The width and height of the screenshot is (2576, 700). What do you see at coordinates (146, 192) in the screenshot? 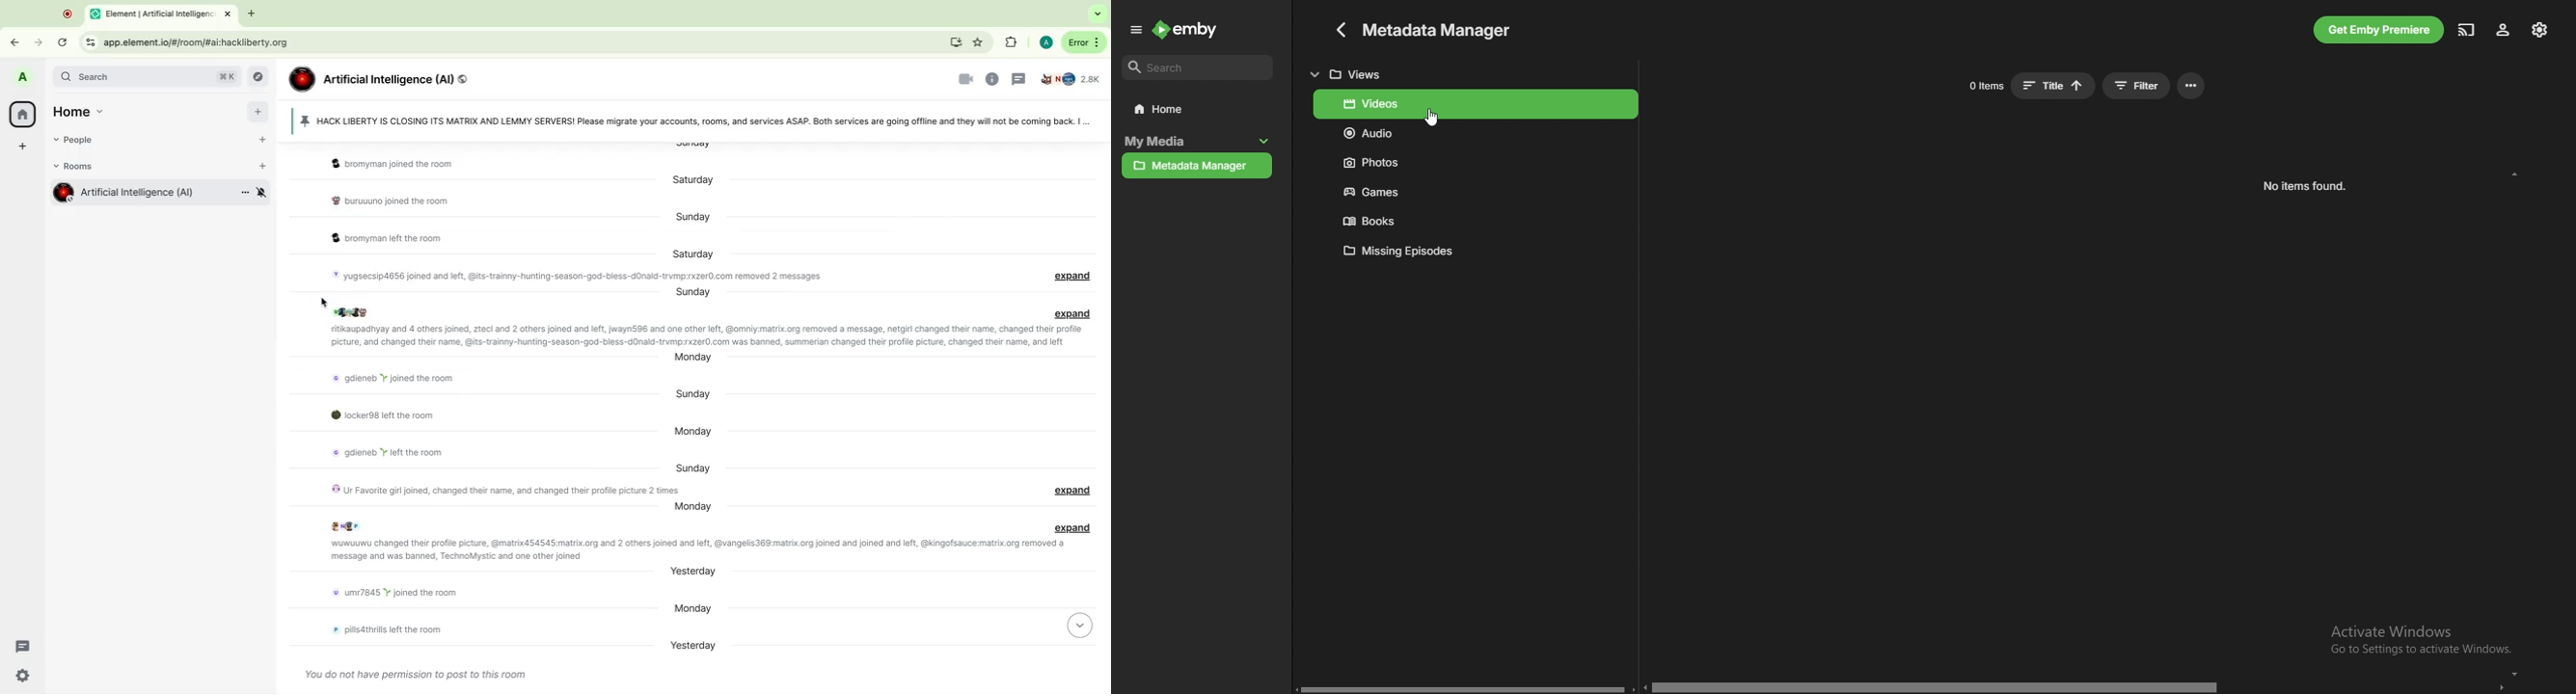
I see `Room` at bounding box center [146, 192].